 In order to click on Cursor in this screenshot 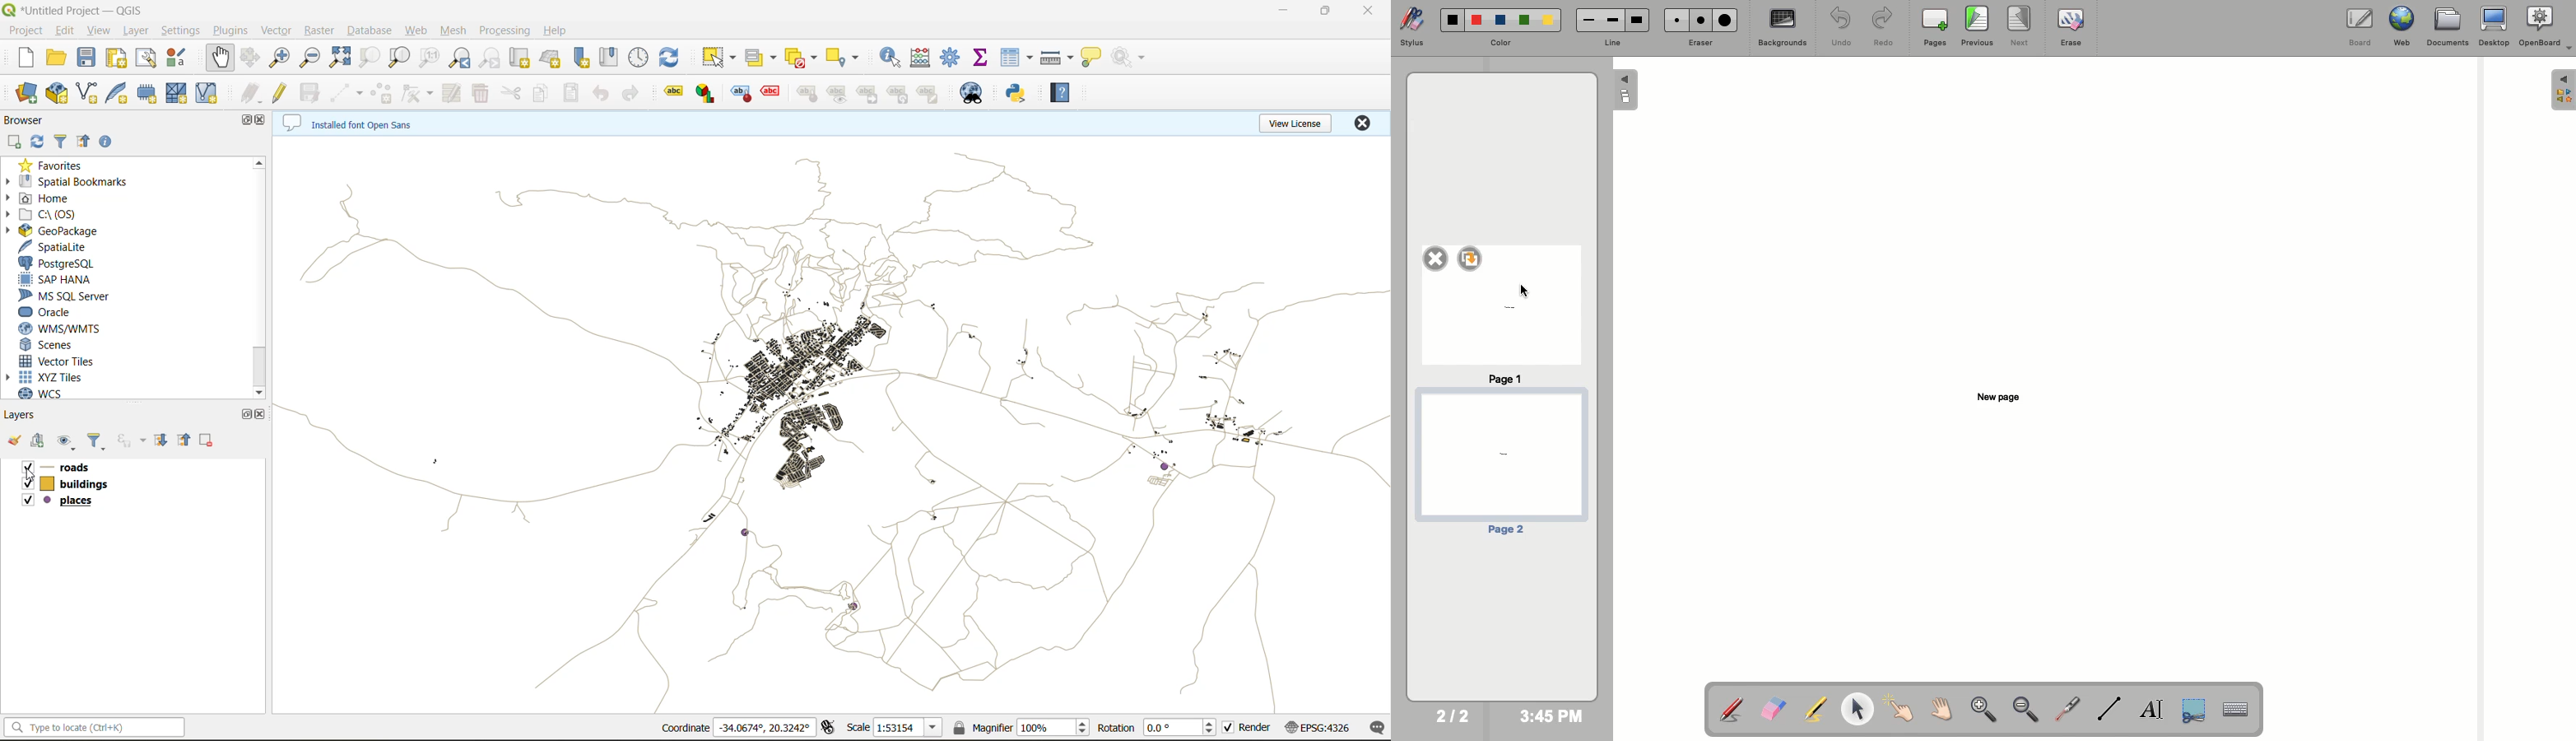, I will do `click(1526, 289)`.